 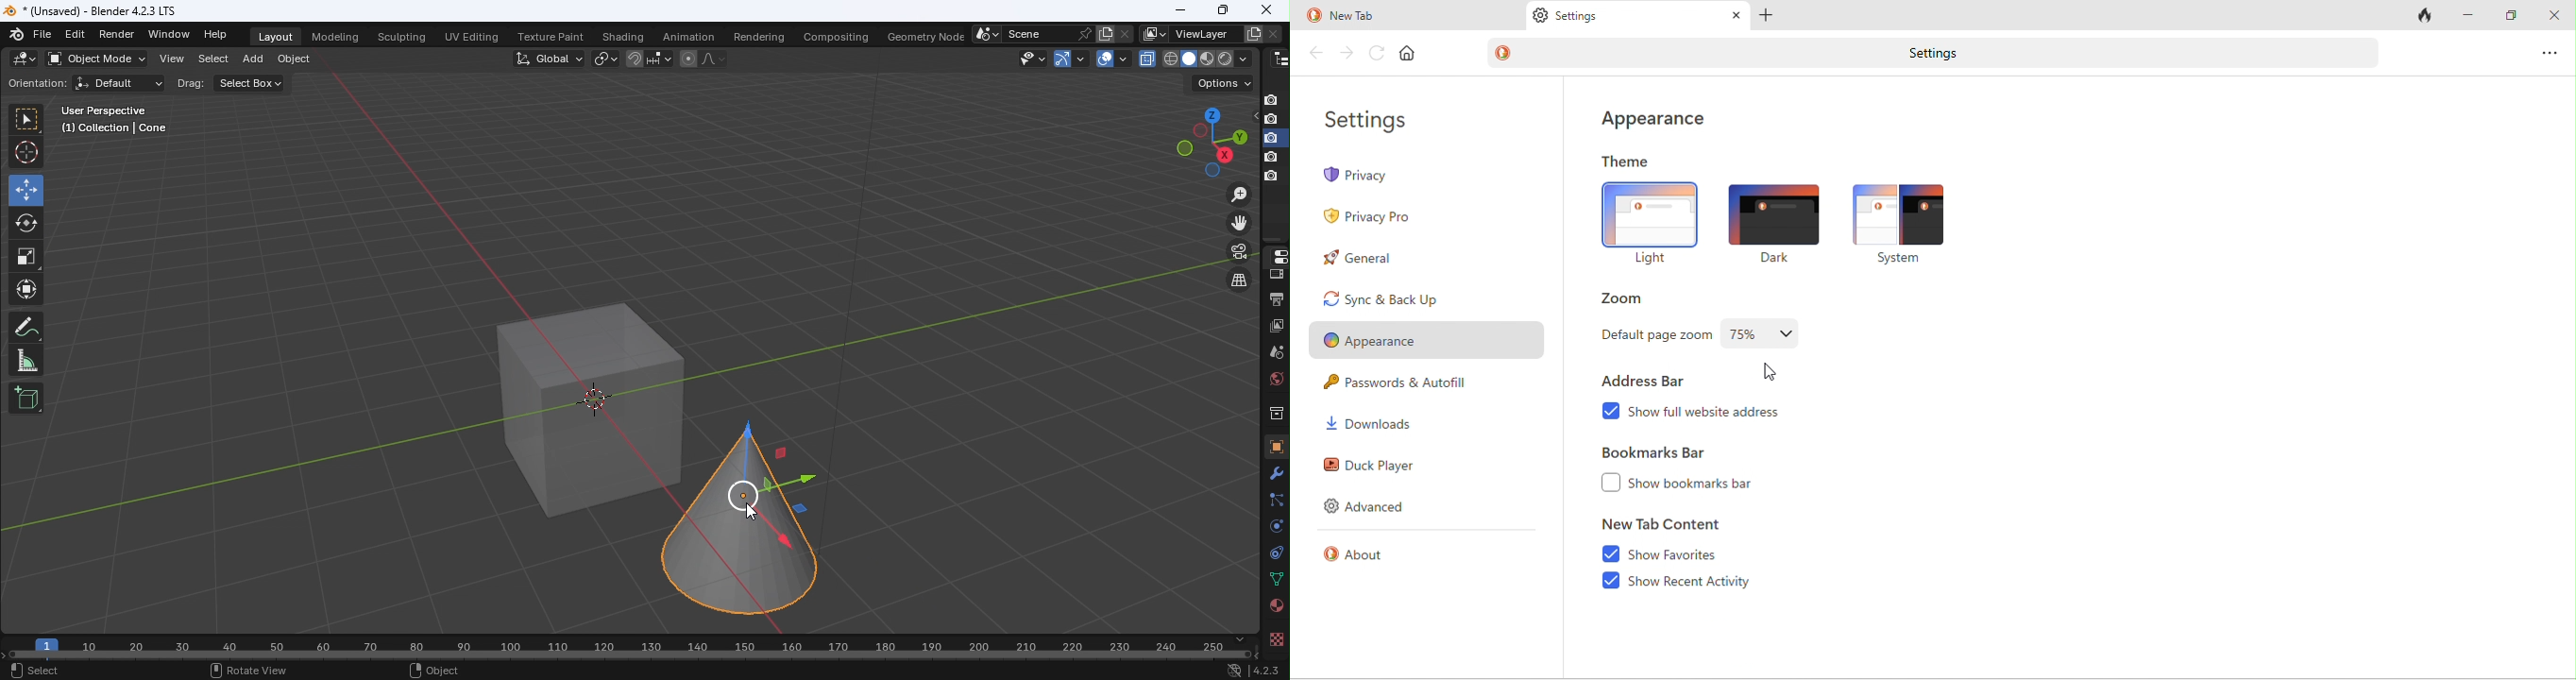 What do you see at coordinates (1633, 301) in the screenshot?
I see `zoom` at bounding box center [1633, 301].